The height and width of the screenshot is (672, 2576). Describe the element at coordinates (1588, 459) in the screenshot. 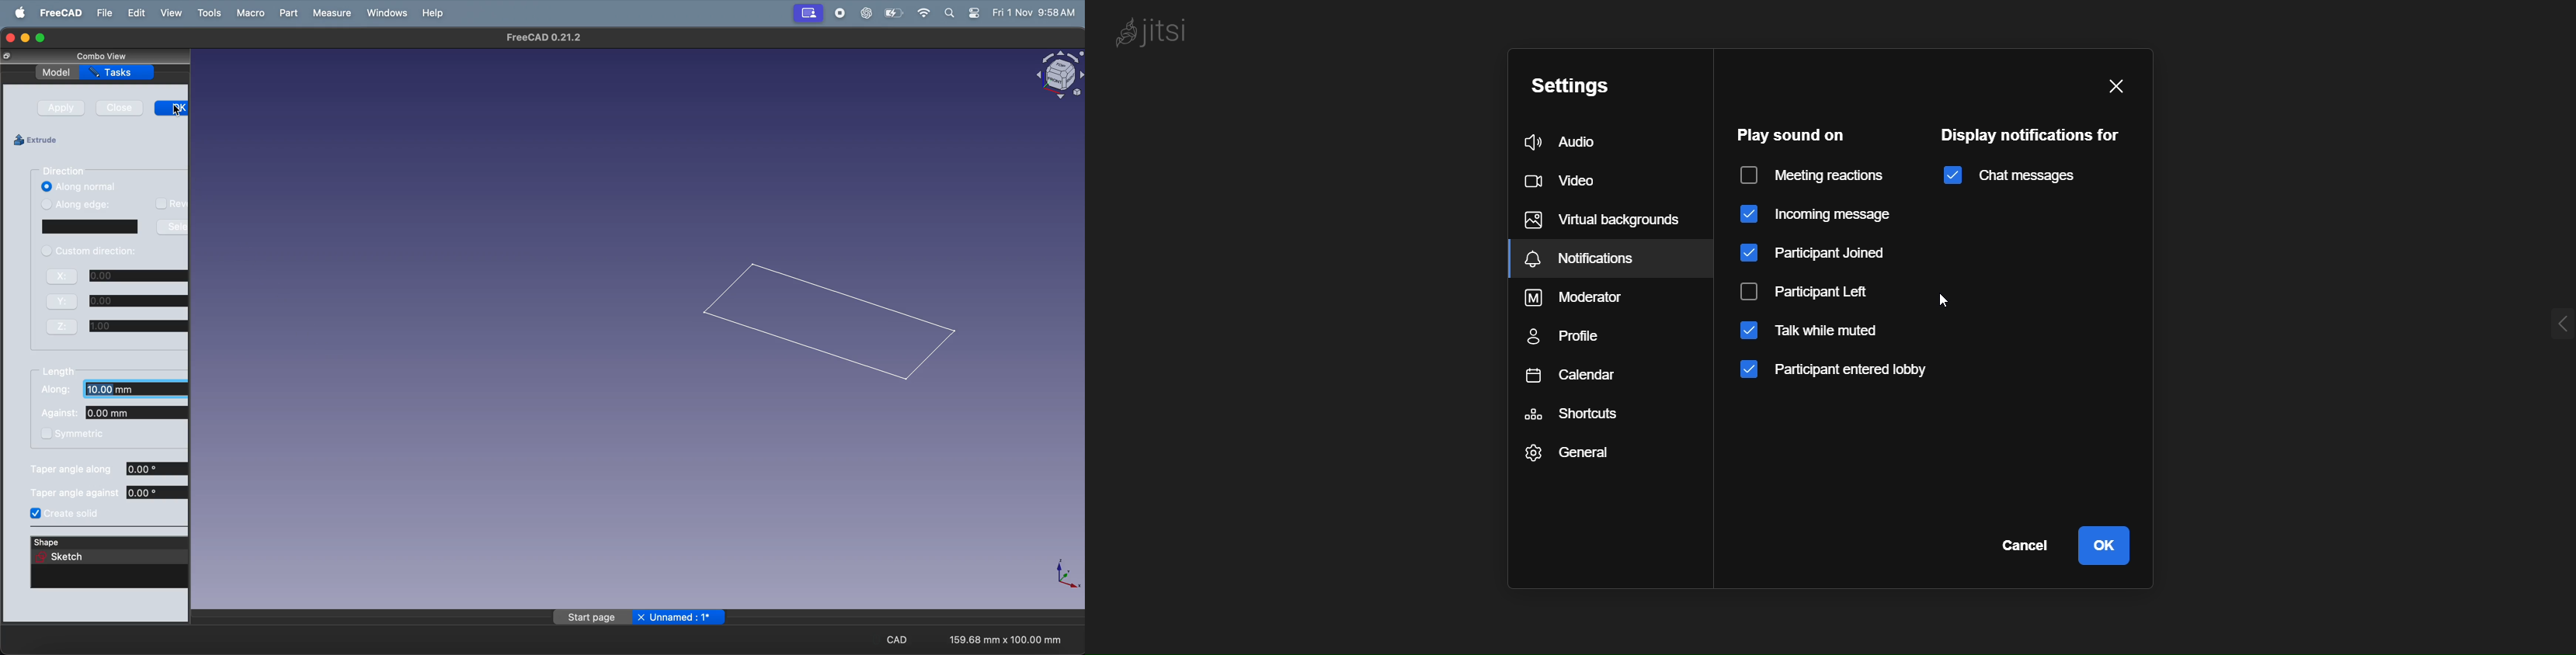

I see `General` at that location.